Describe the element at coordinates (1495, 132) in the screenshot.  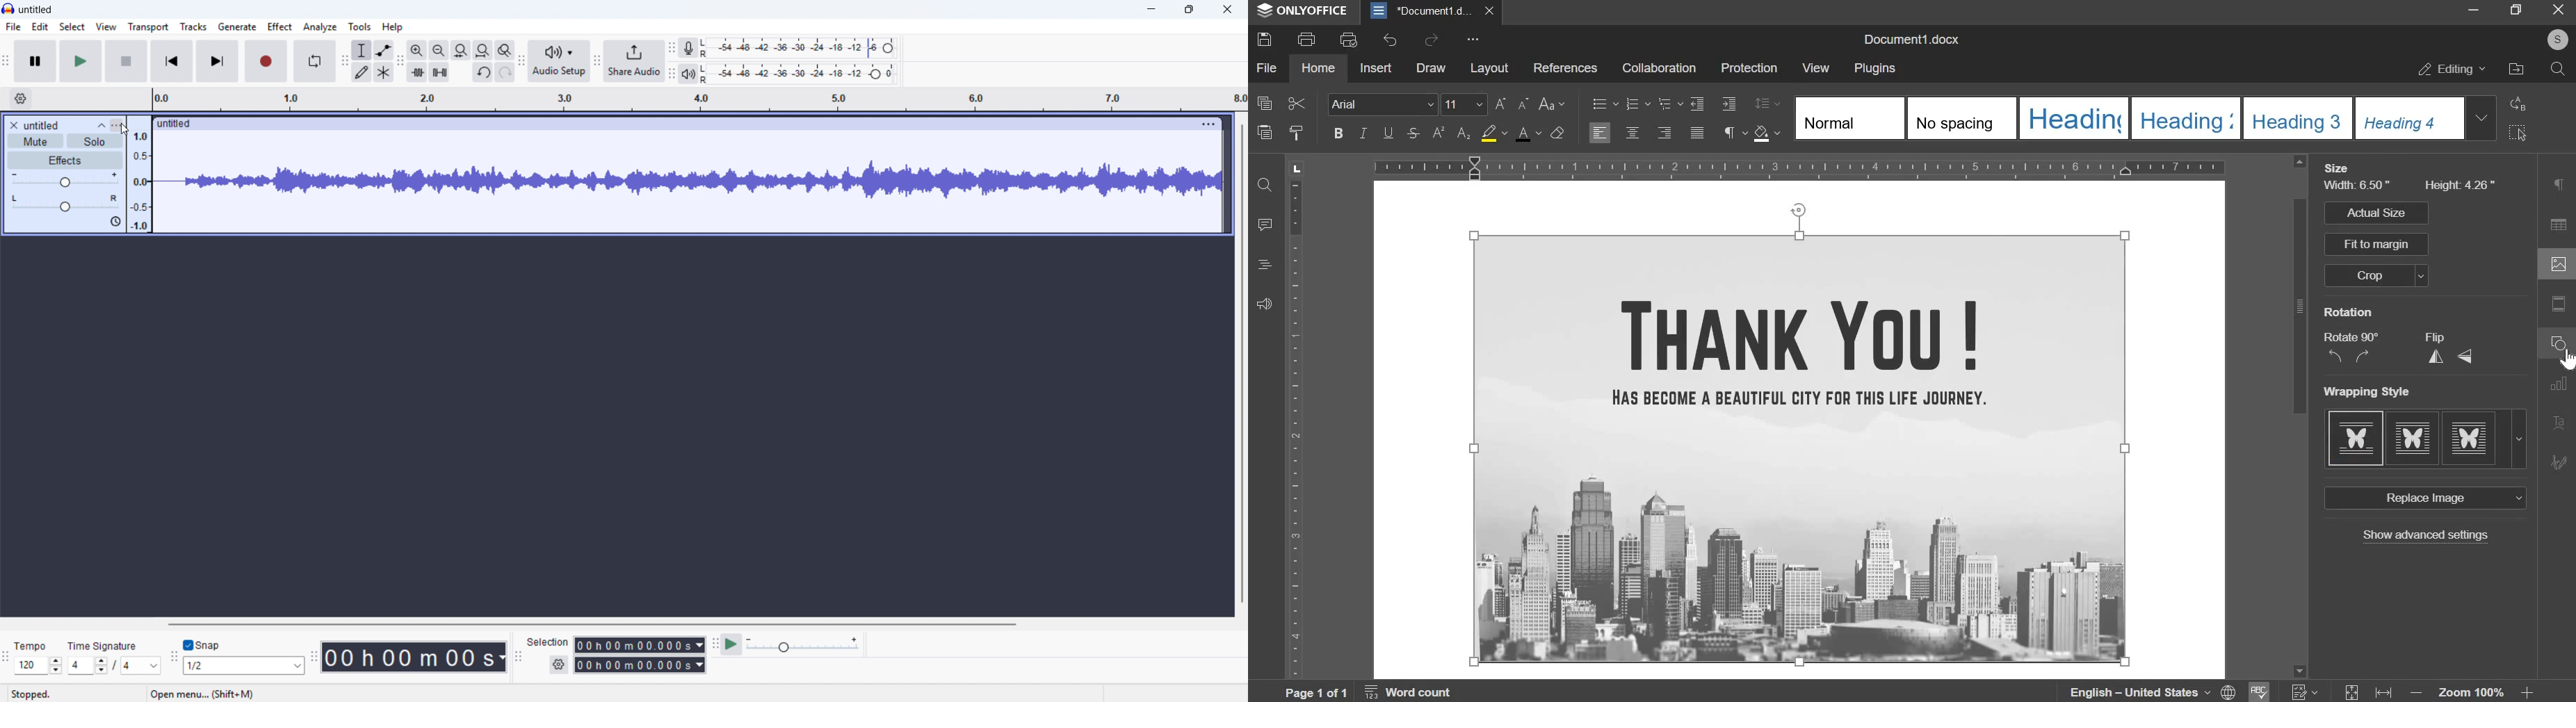
I see `fill color` at that location.